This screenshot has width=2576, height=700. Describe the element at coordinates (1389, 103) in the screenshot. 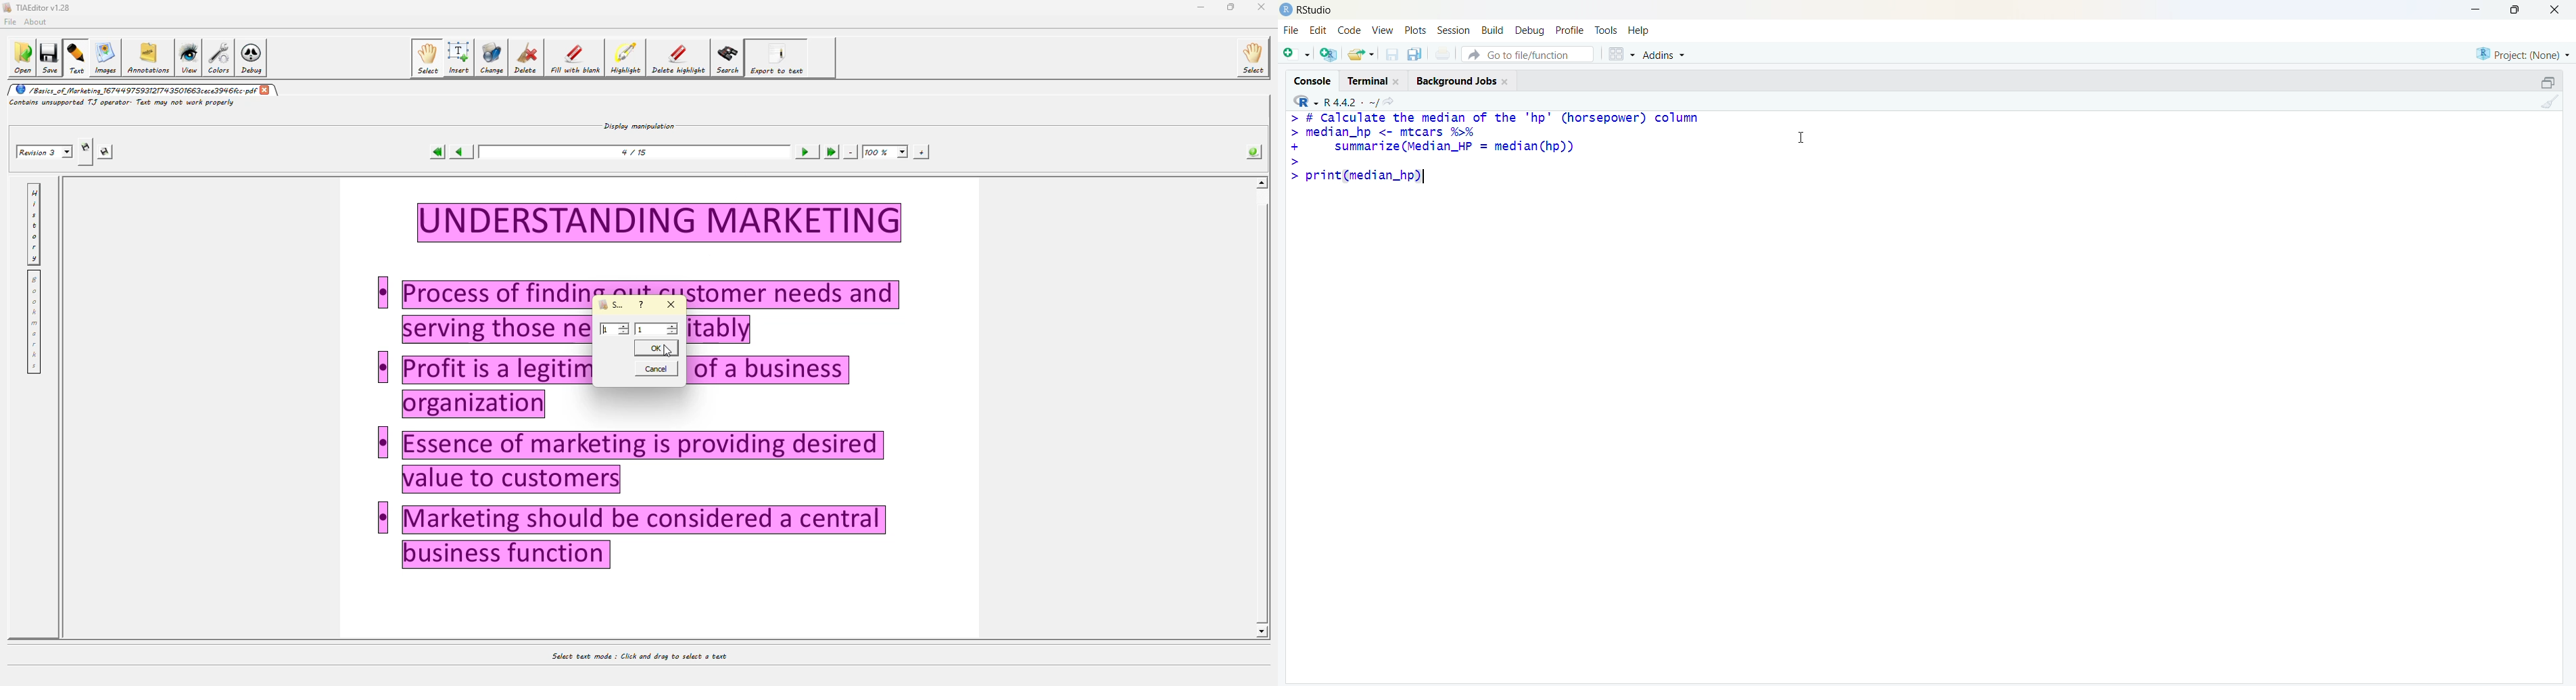

I see `share icon` at that location.